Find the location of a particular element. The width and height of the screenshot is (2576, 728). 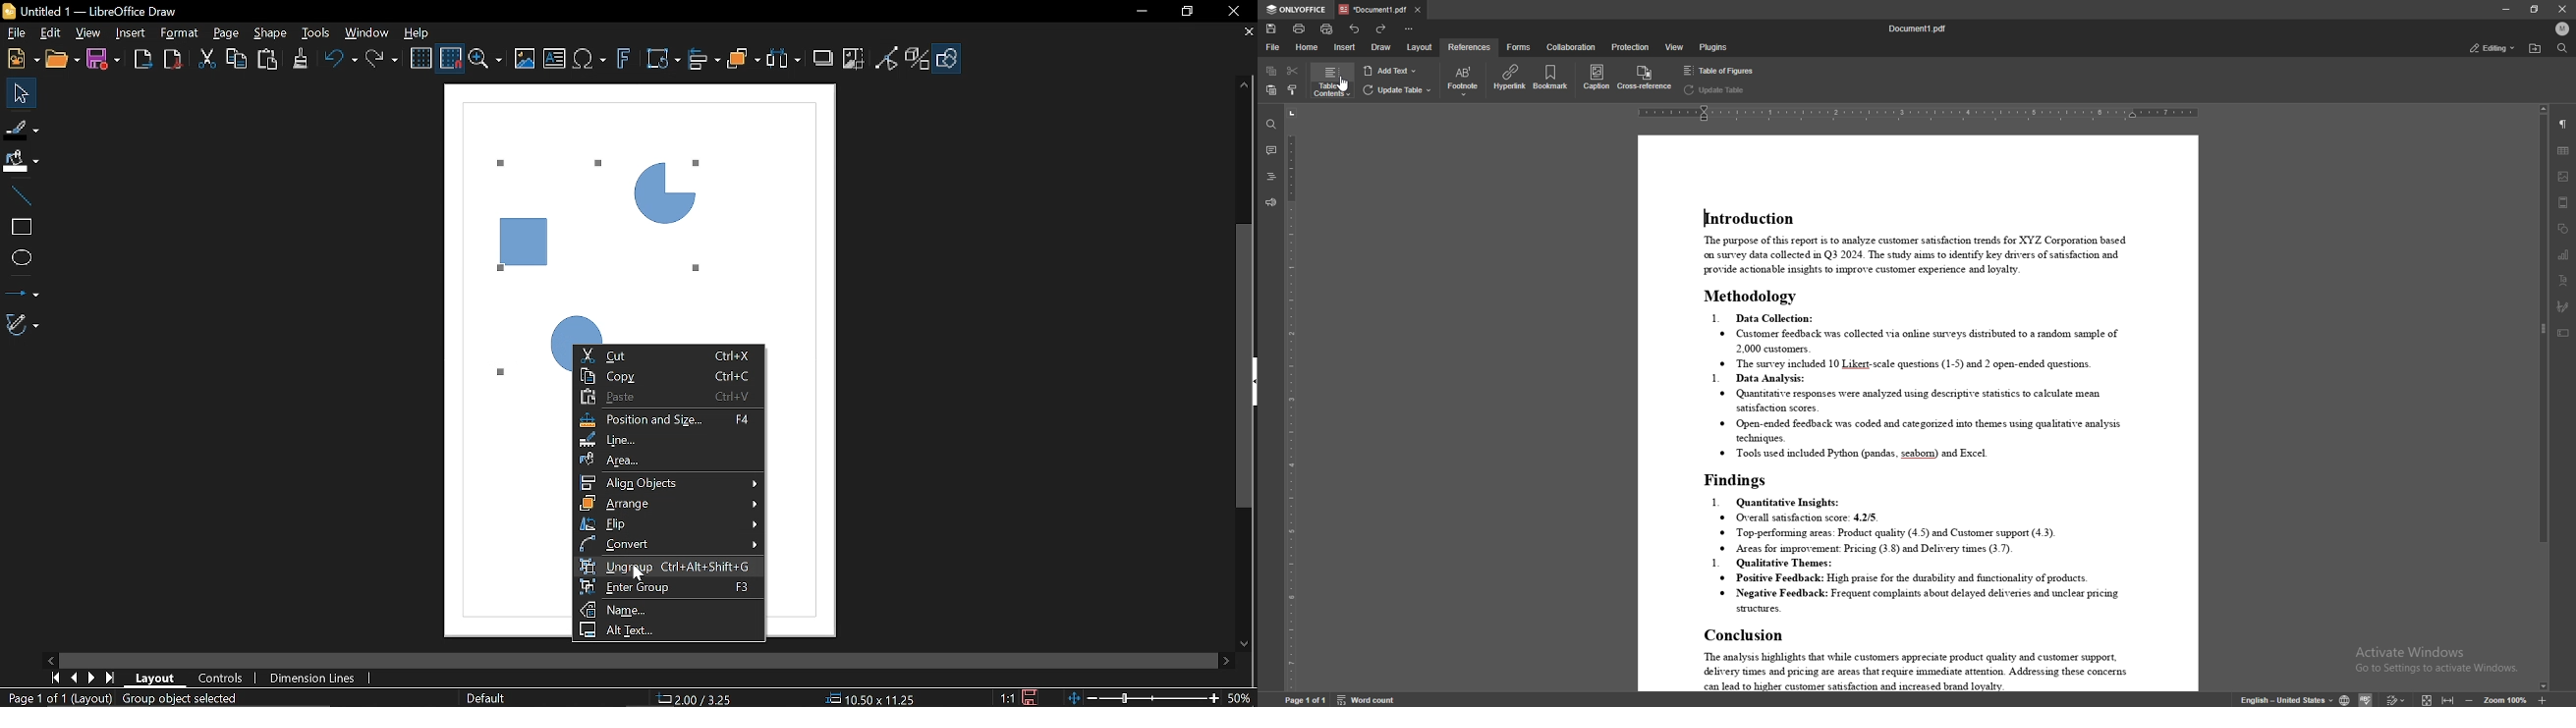

Shape is located at coordinates (269, 34).